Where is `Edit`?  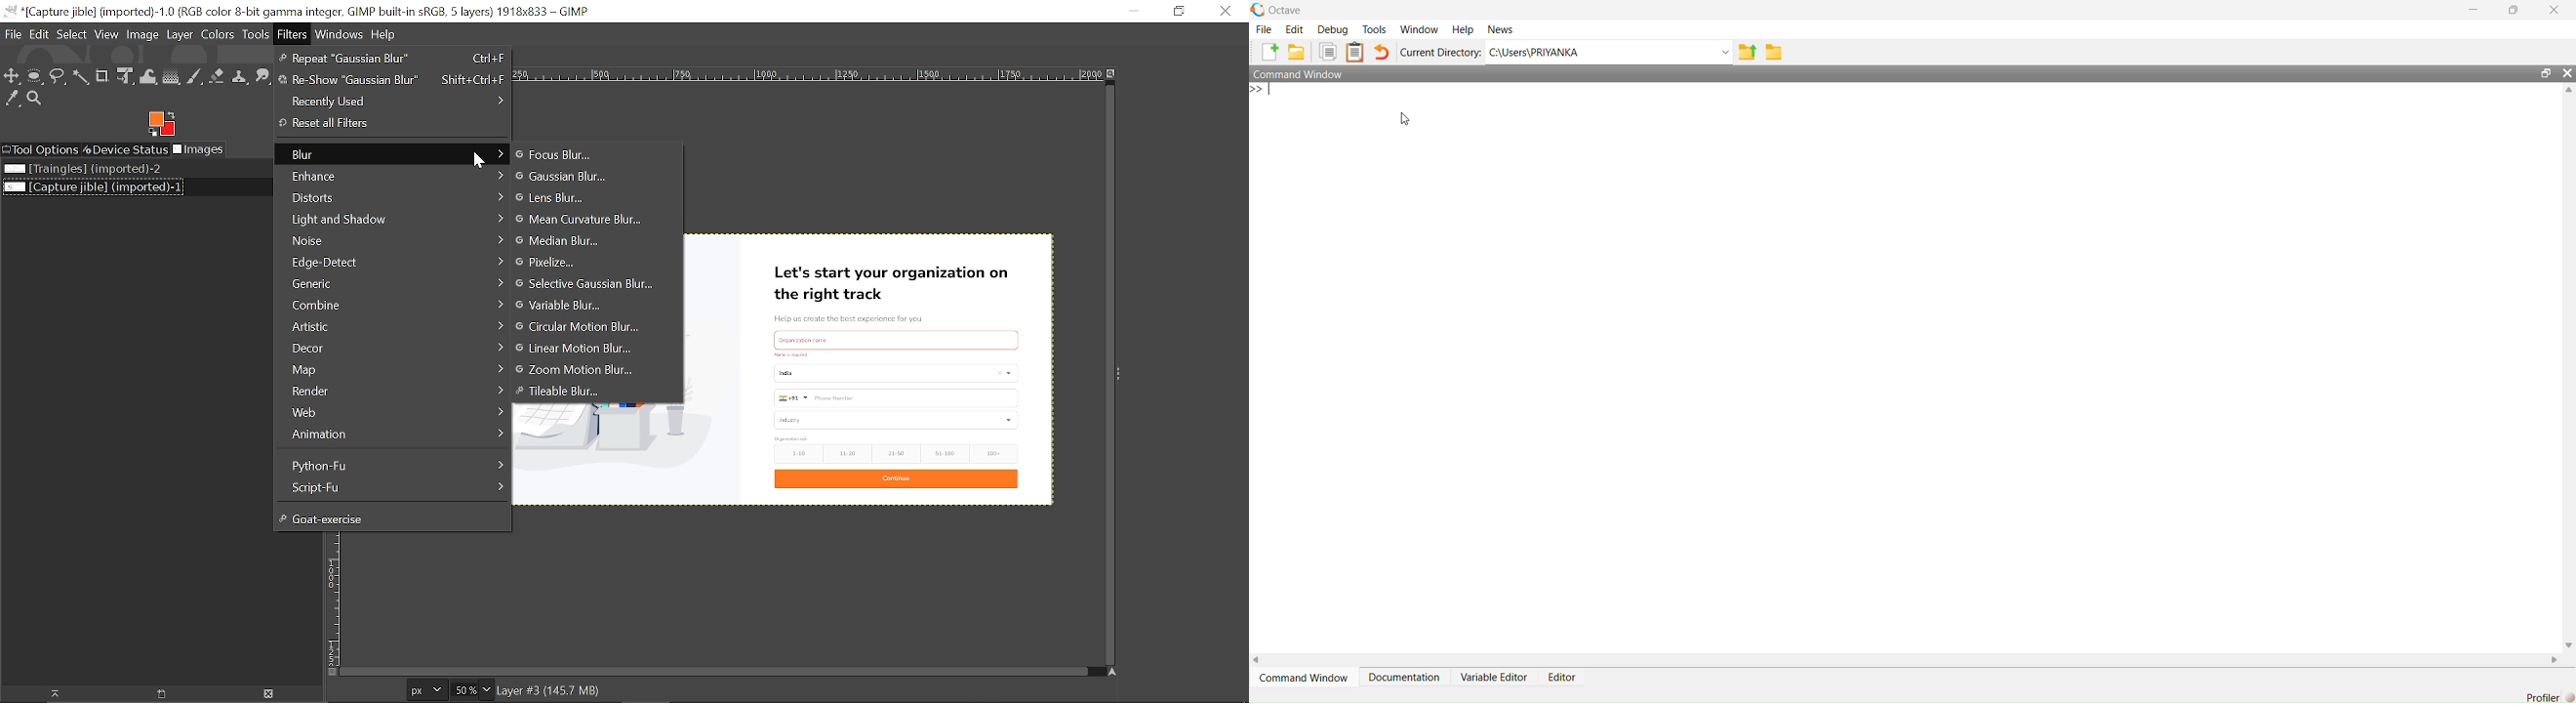
Edit is located at coordinates (40, 36).